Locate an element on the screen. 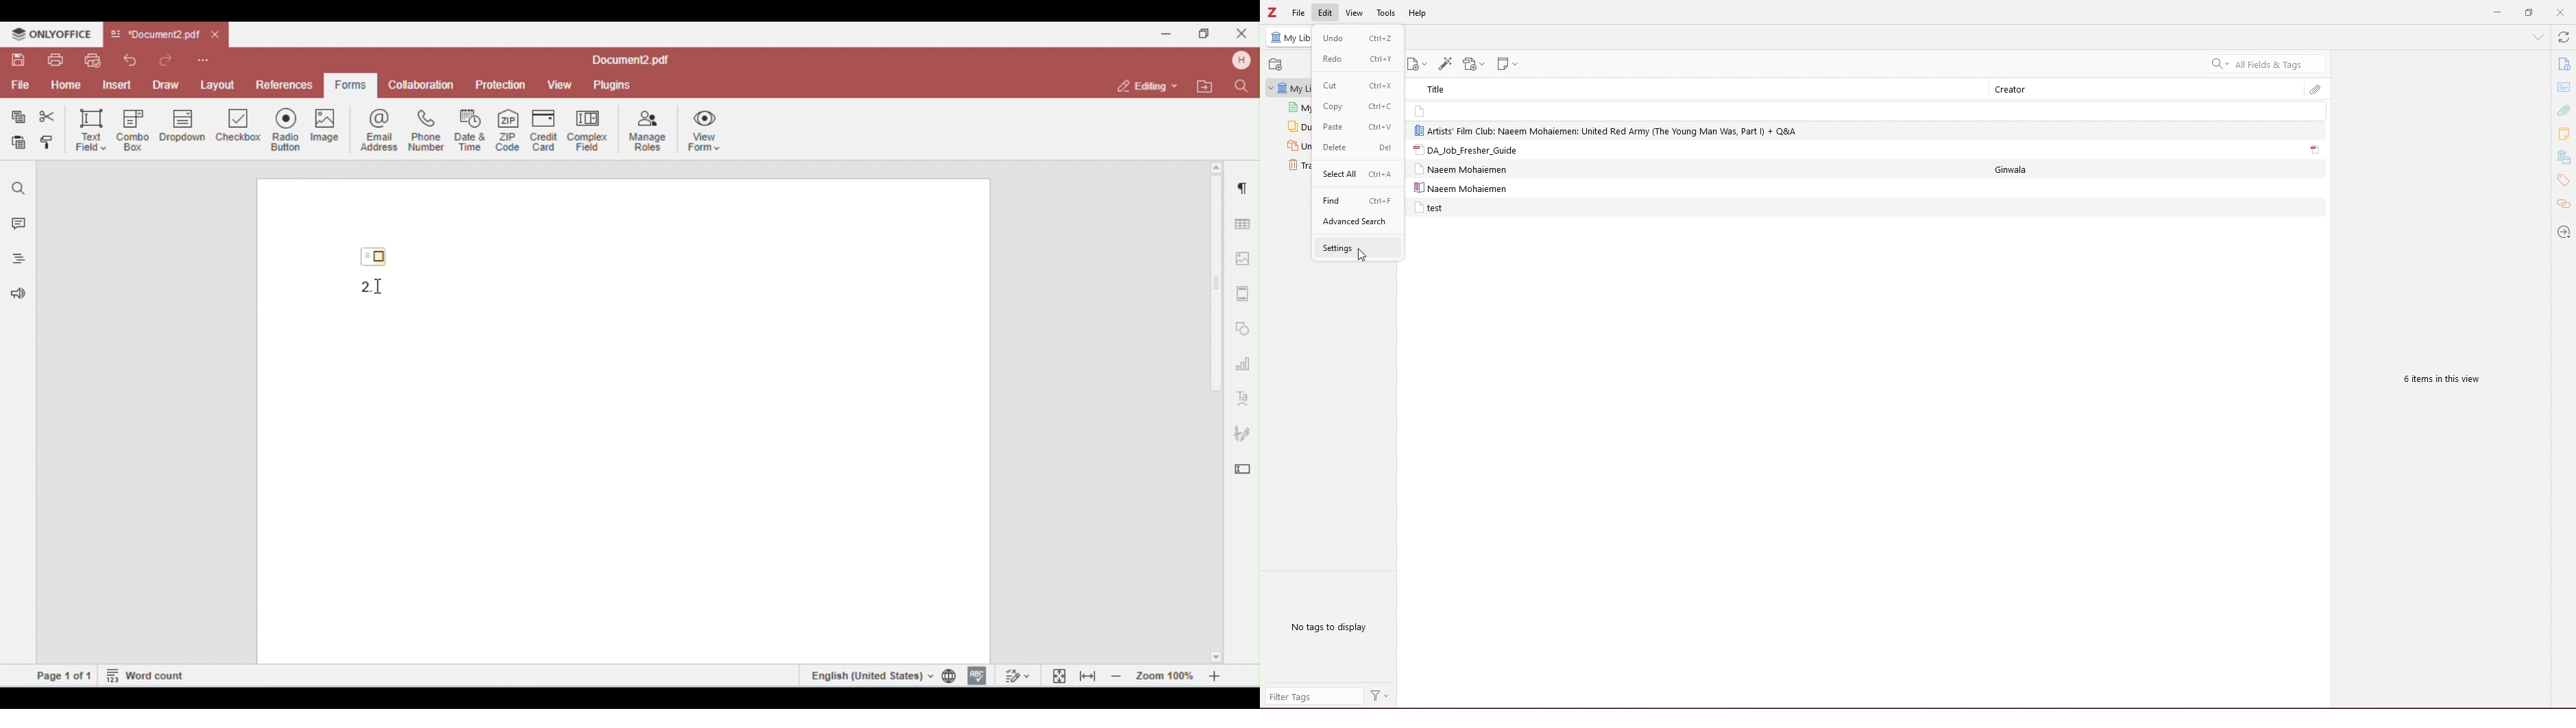  Artists’ Film Club: Naeem Mohaiemen: United Red Army (The Young Man Was, Part I) + Q&A is located at coordinates (1608, 130).